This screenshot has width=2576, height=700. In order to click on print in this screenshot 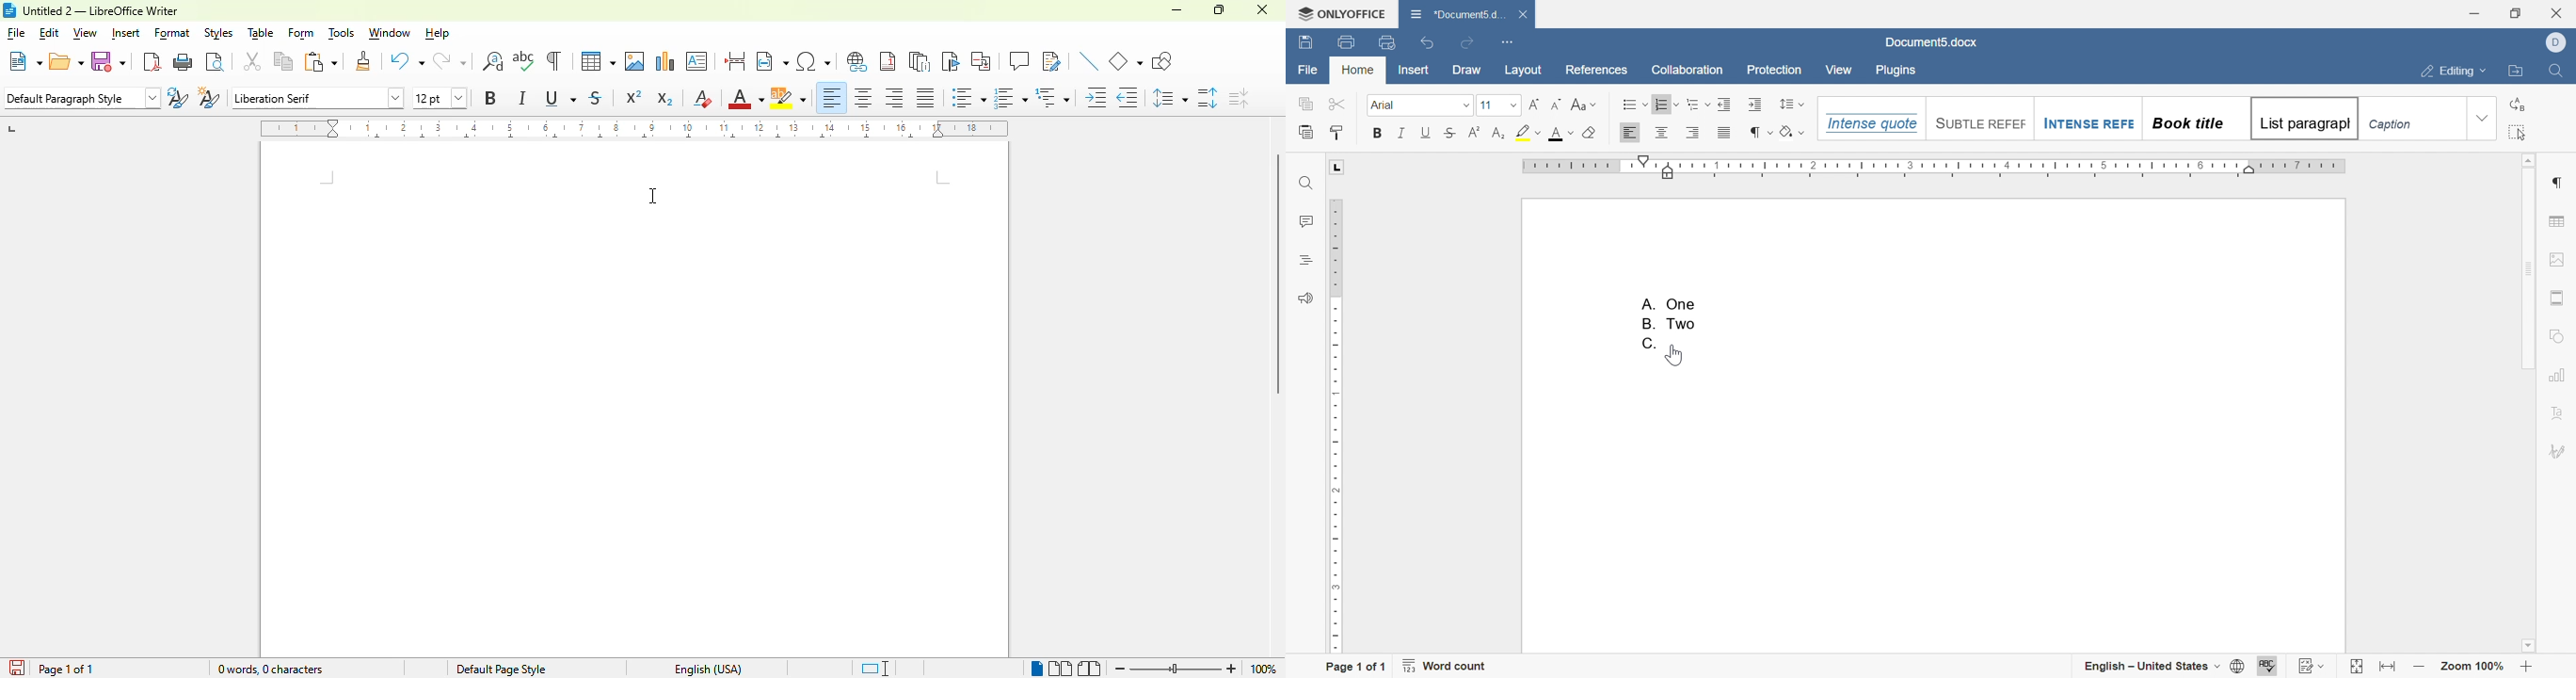, I will do `click(184, 62)`.